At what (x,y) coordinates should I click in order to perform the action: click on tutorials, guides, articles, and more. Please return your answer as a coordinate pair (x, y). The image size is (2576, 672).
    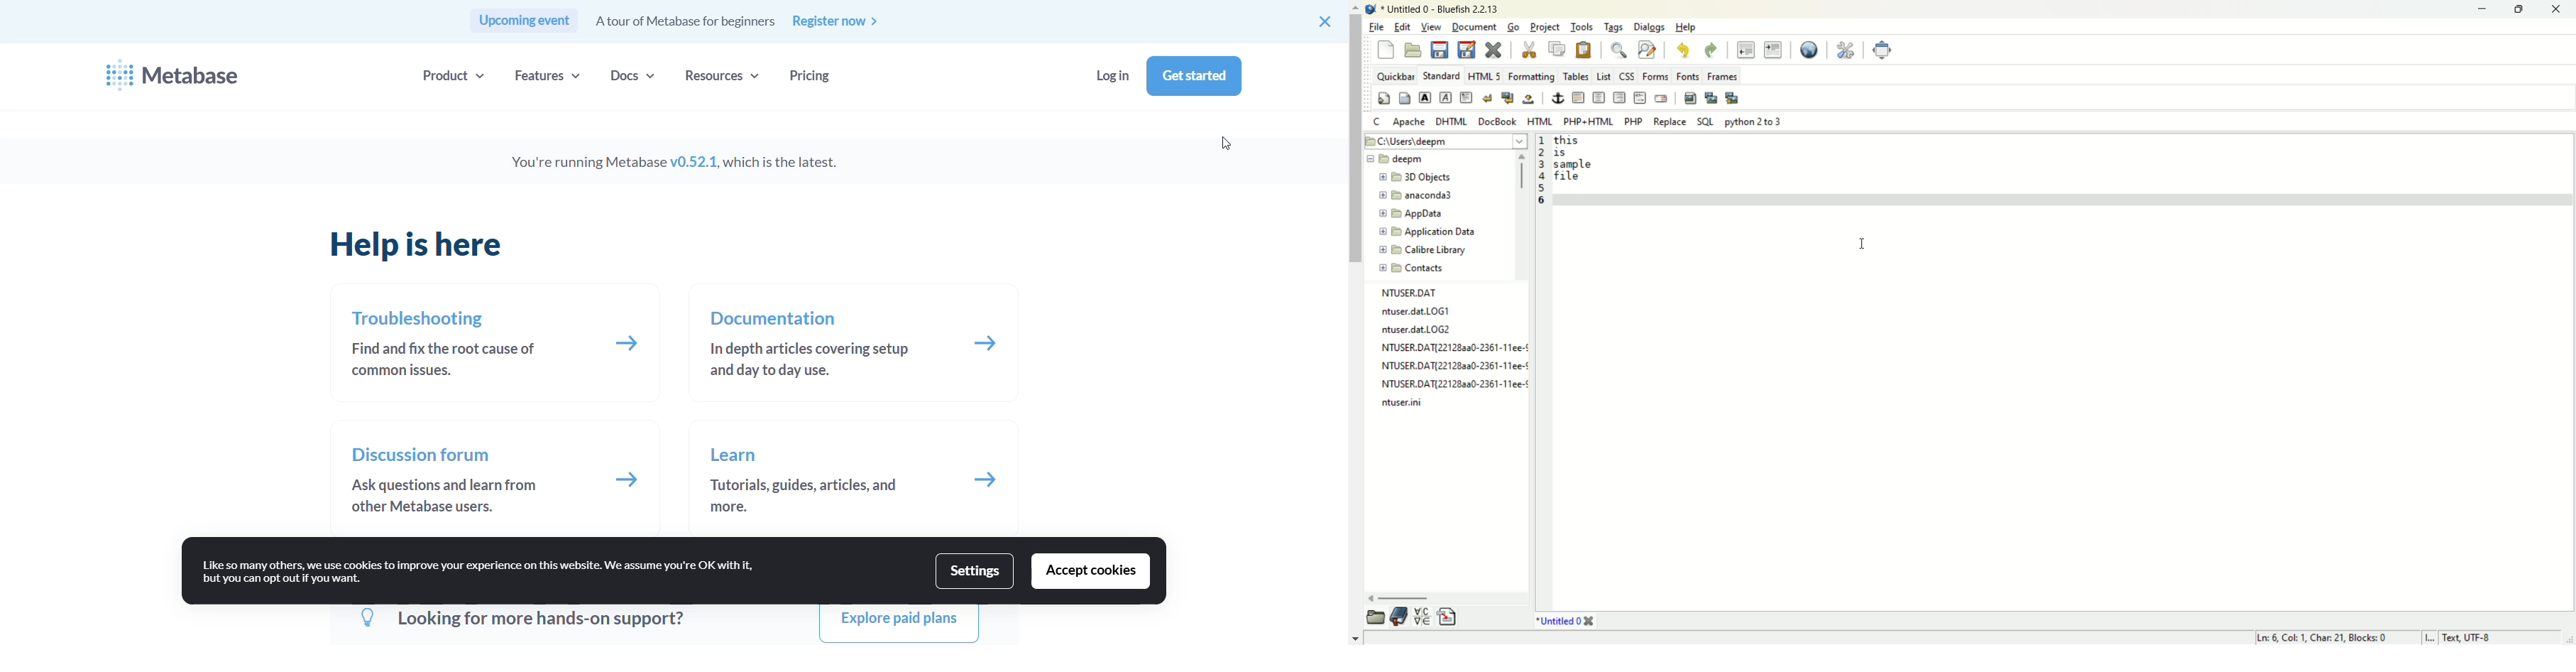
    Looking at the image, I should click on (806, 496).